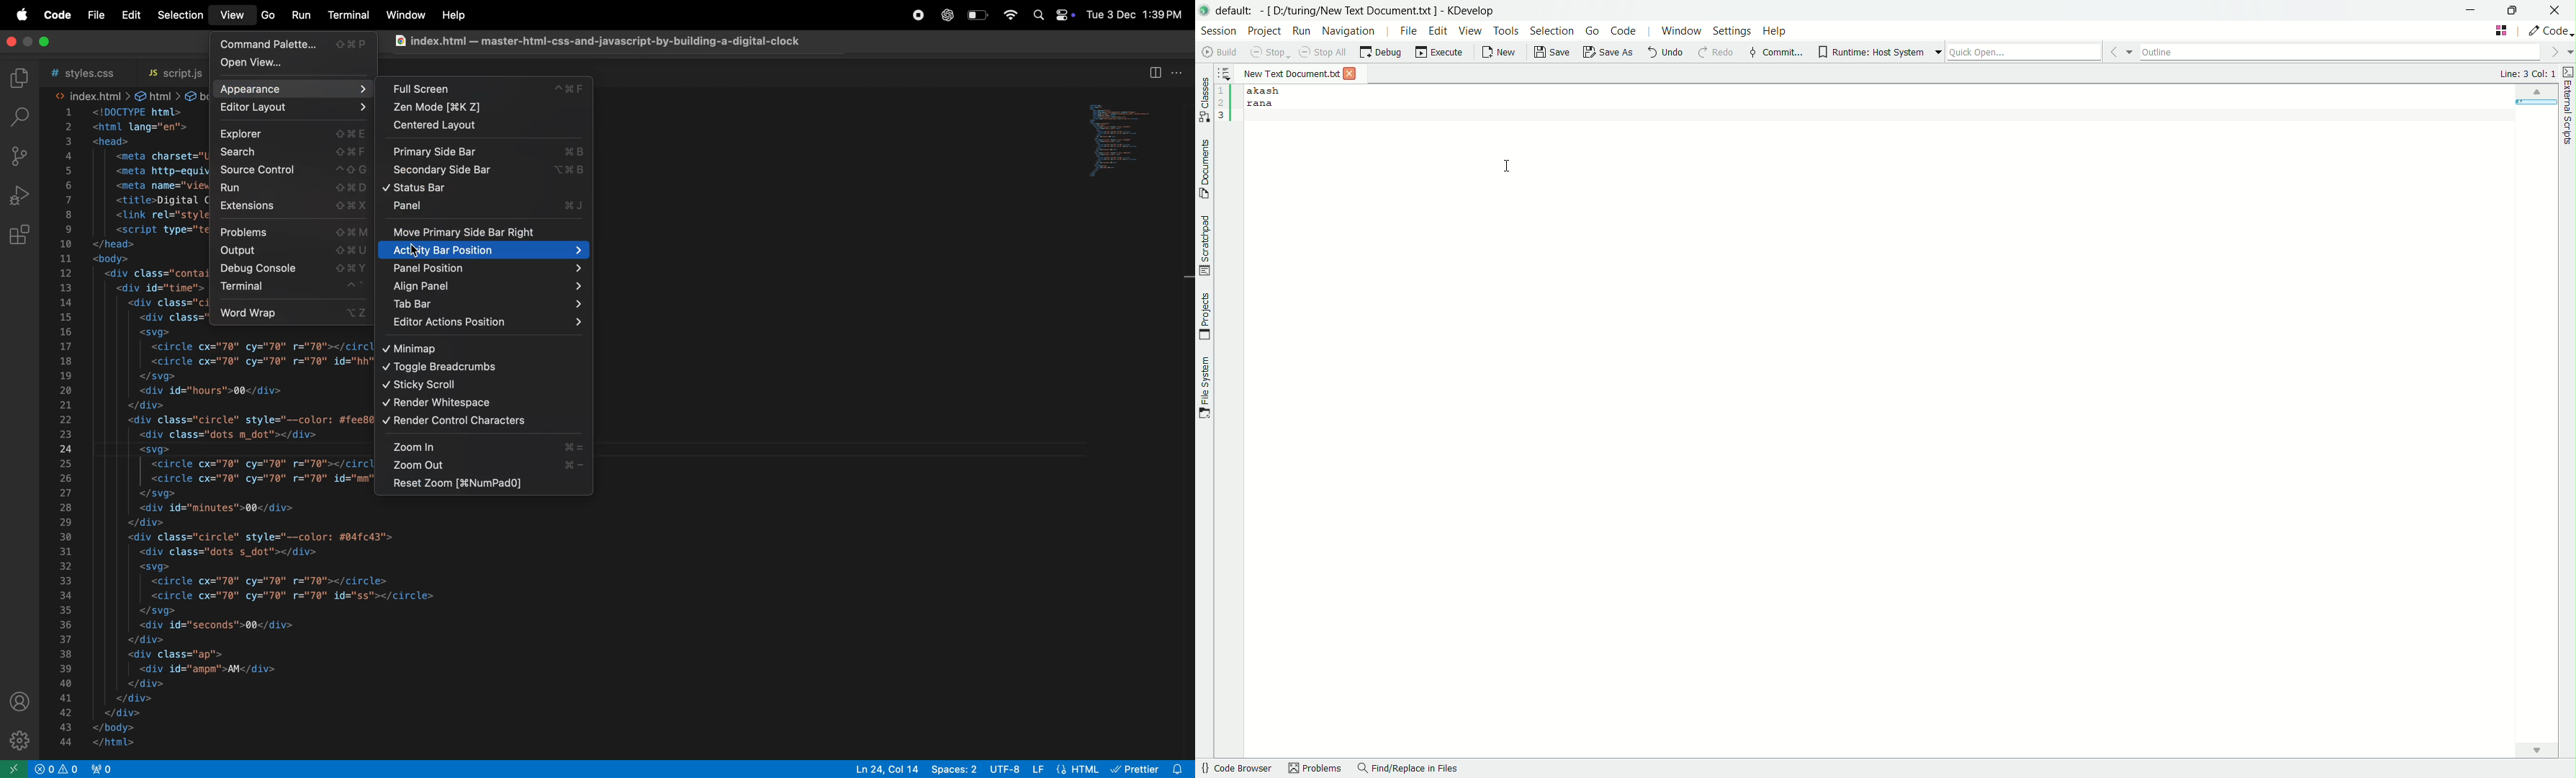 The height and width of the screenshot is (784, 2576). I want to click on external scripts, so click(2567, 115).